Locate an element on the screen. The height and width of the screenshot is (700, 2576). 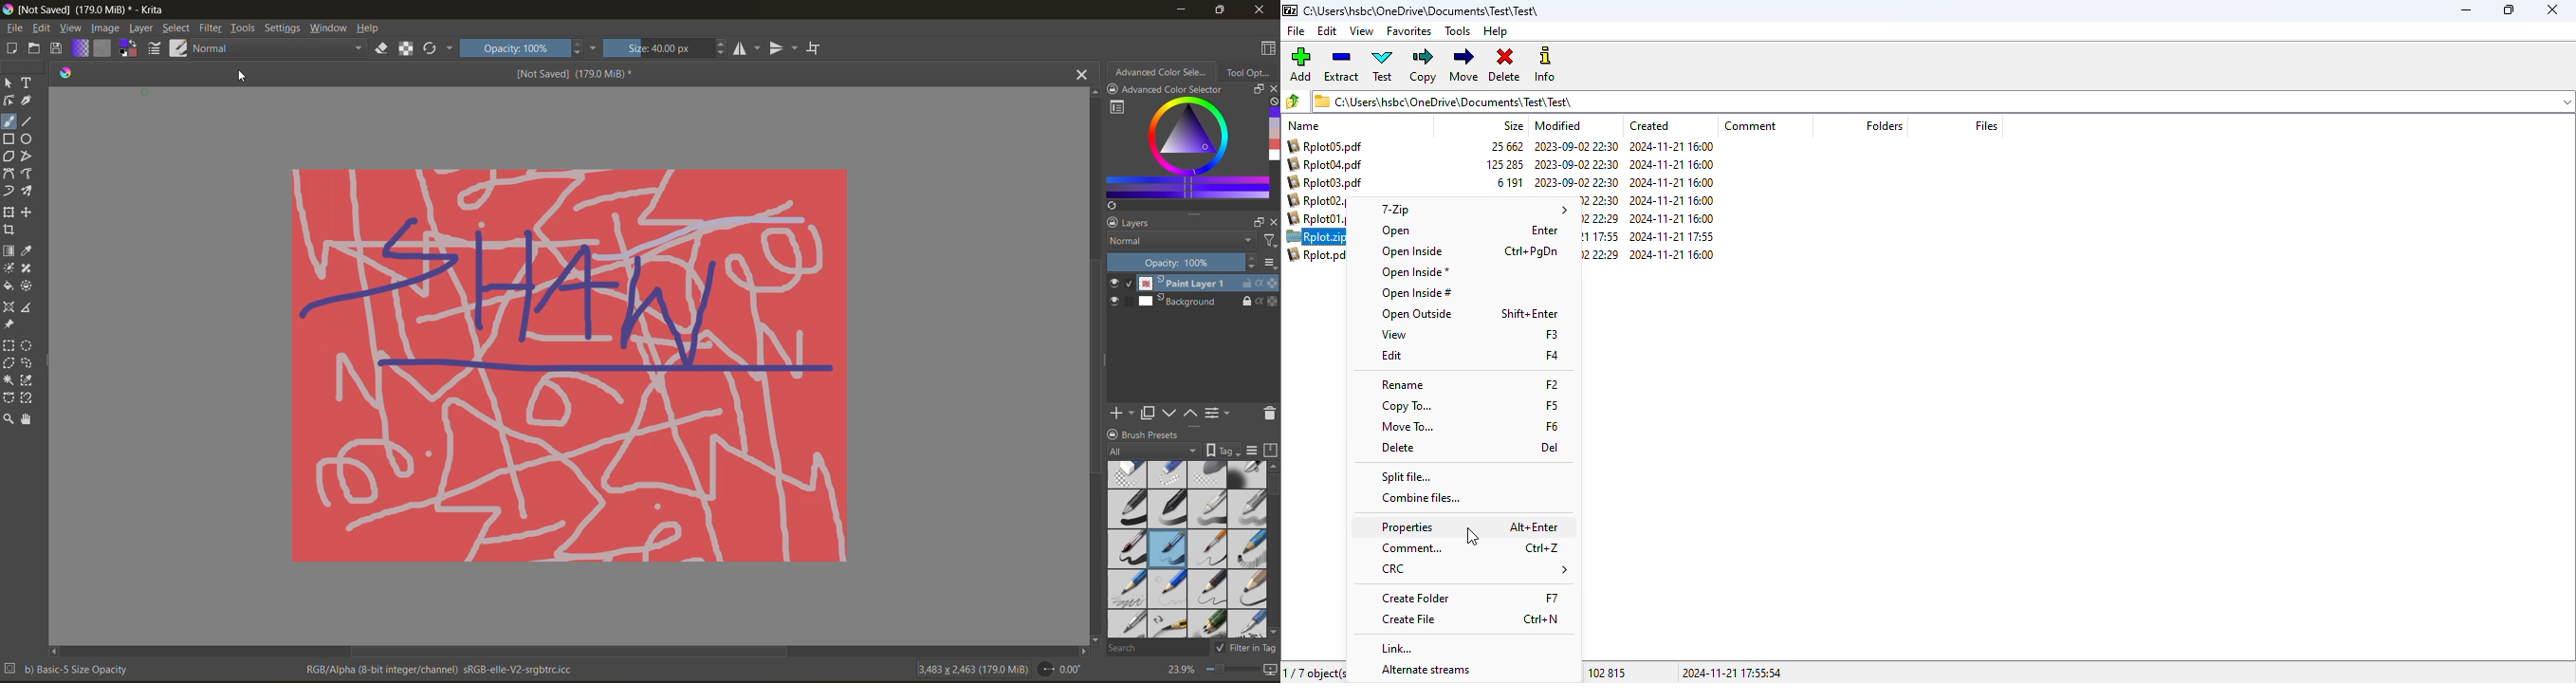
create file is located at coordinates (1410, 619).